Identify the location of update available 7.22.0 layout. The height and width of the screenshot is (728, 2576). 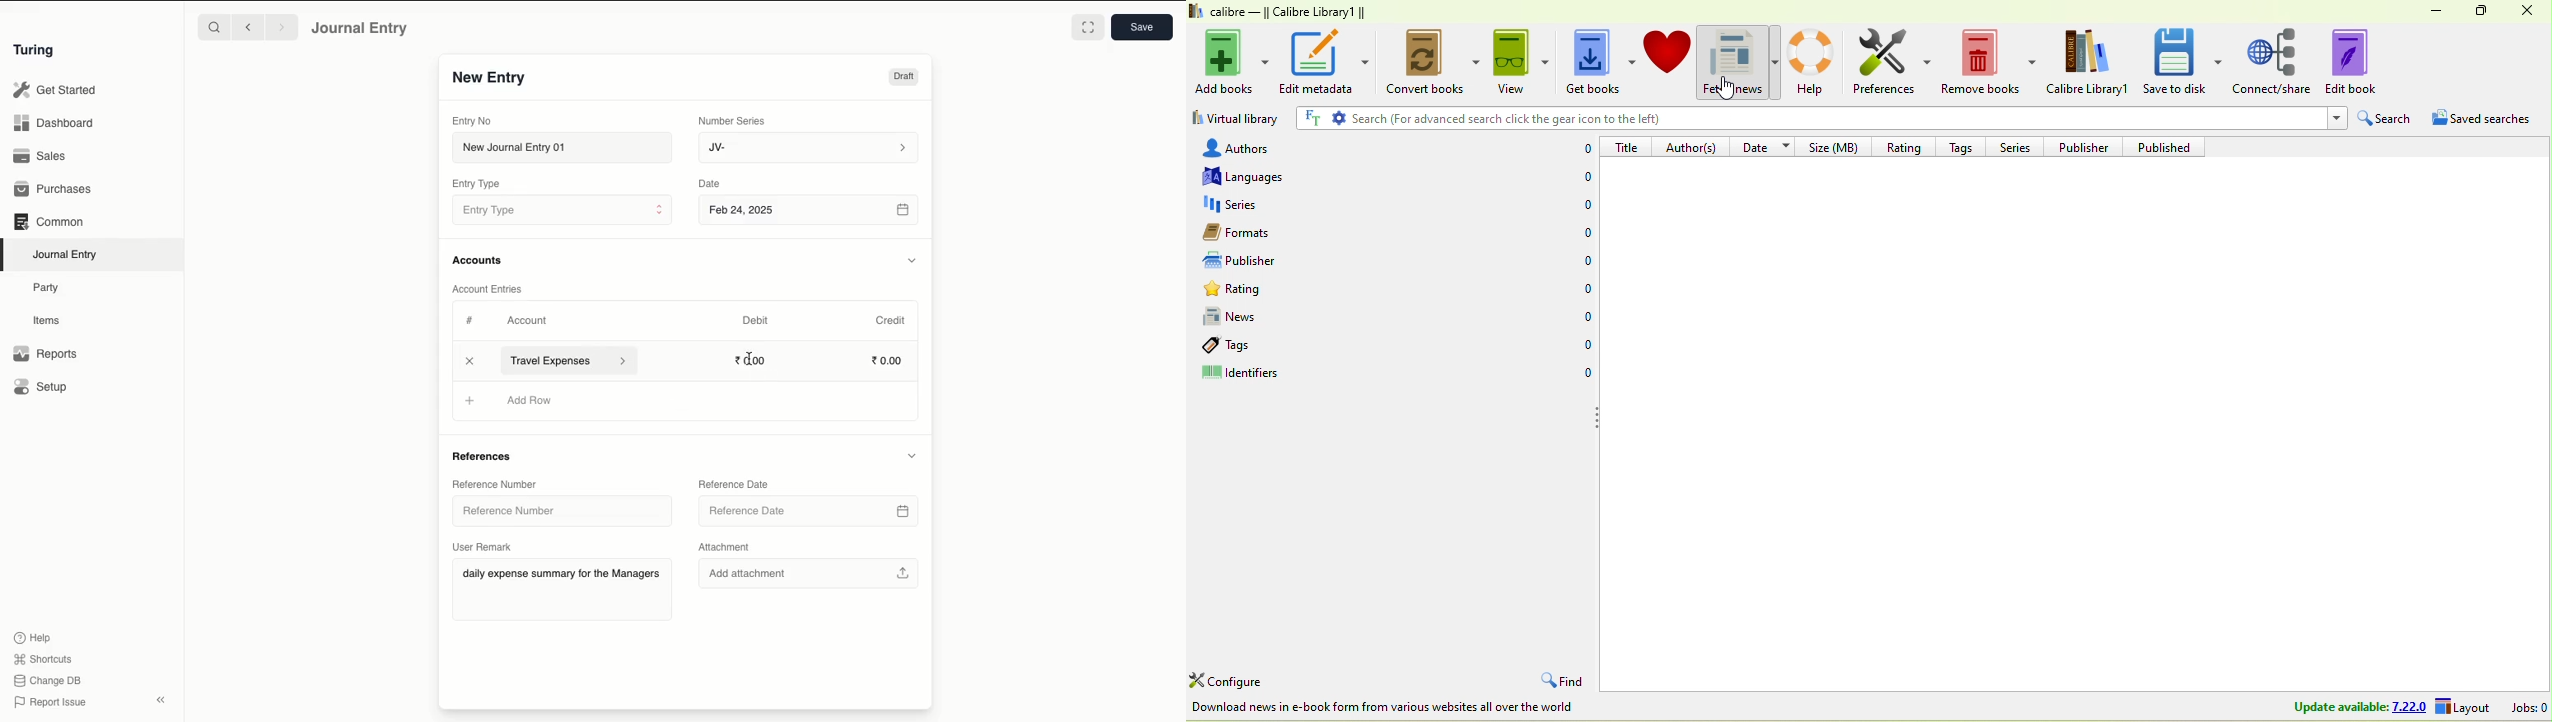
(2352, 707).